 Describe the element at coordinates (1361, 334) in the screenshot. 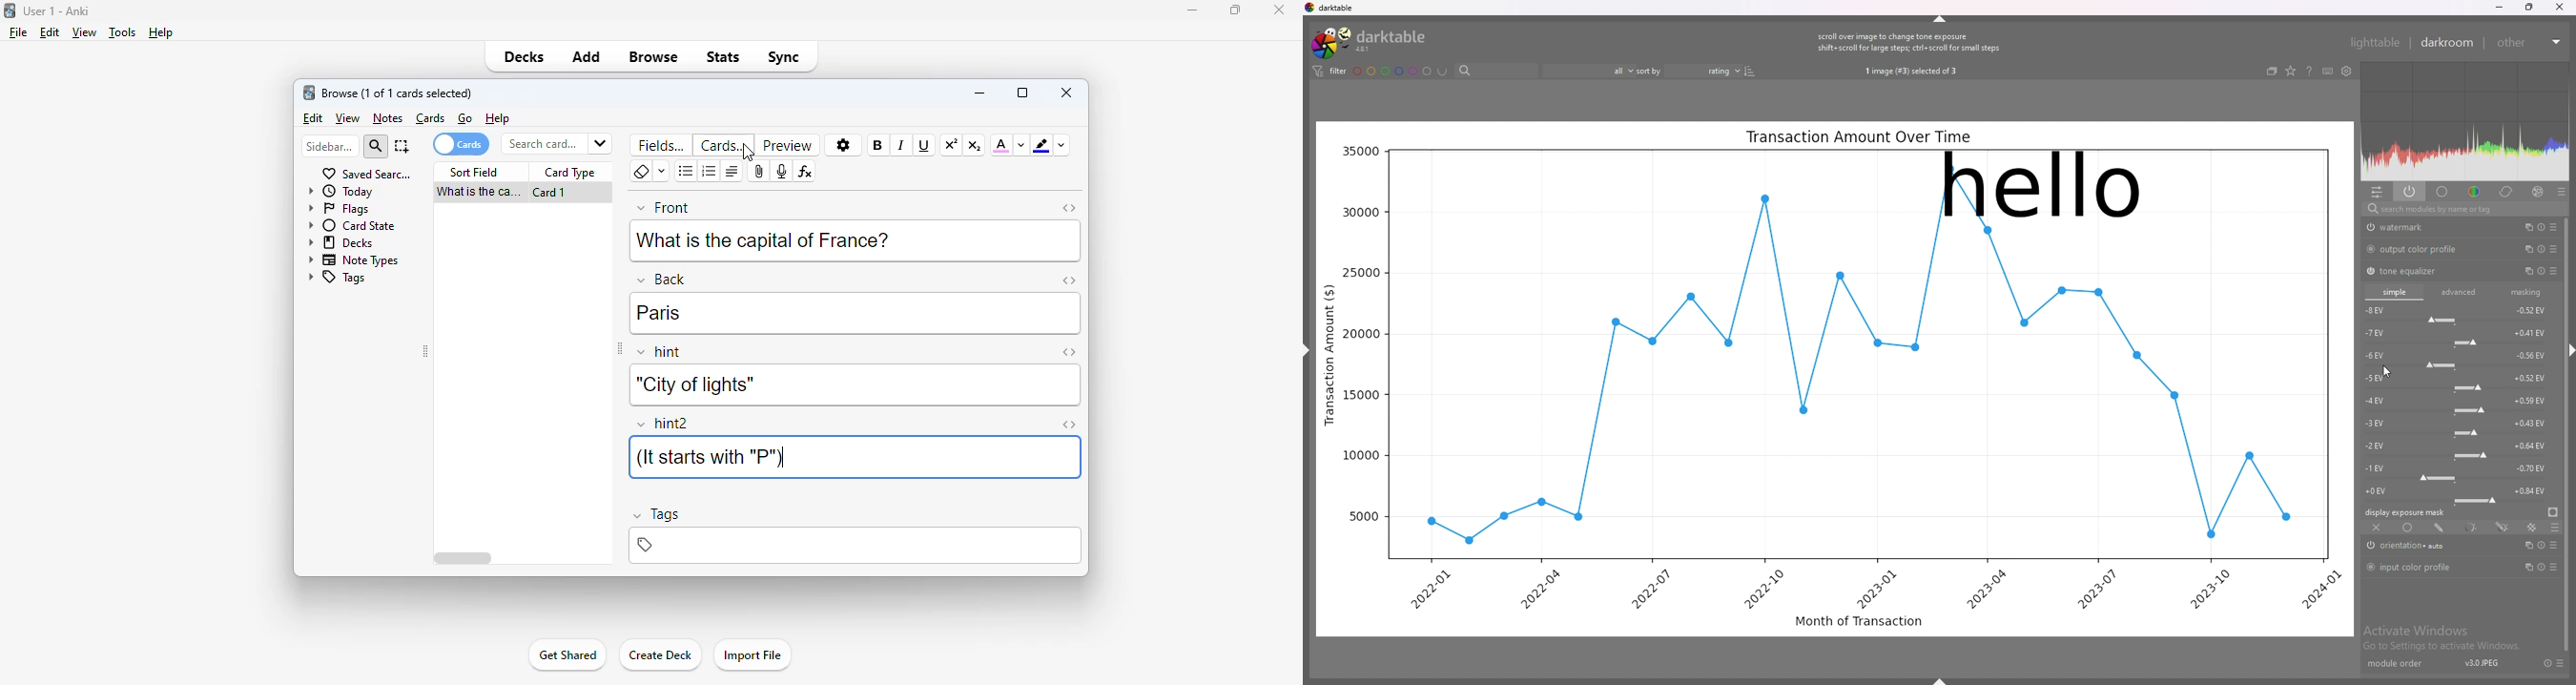

I see `20000` at that location.